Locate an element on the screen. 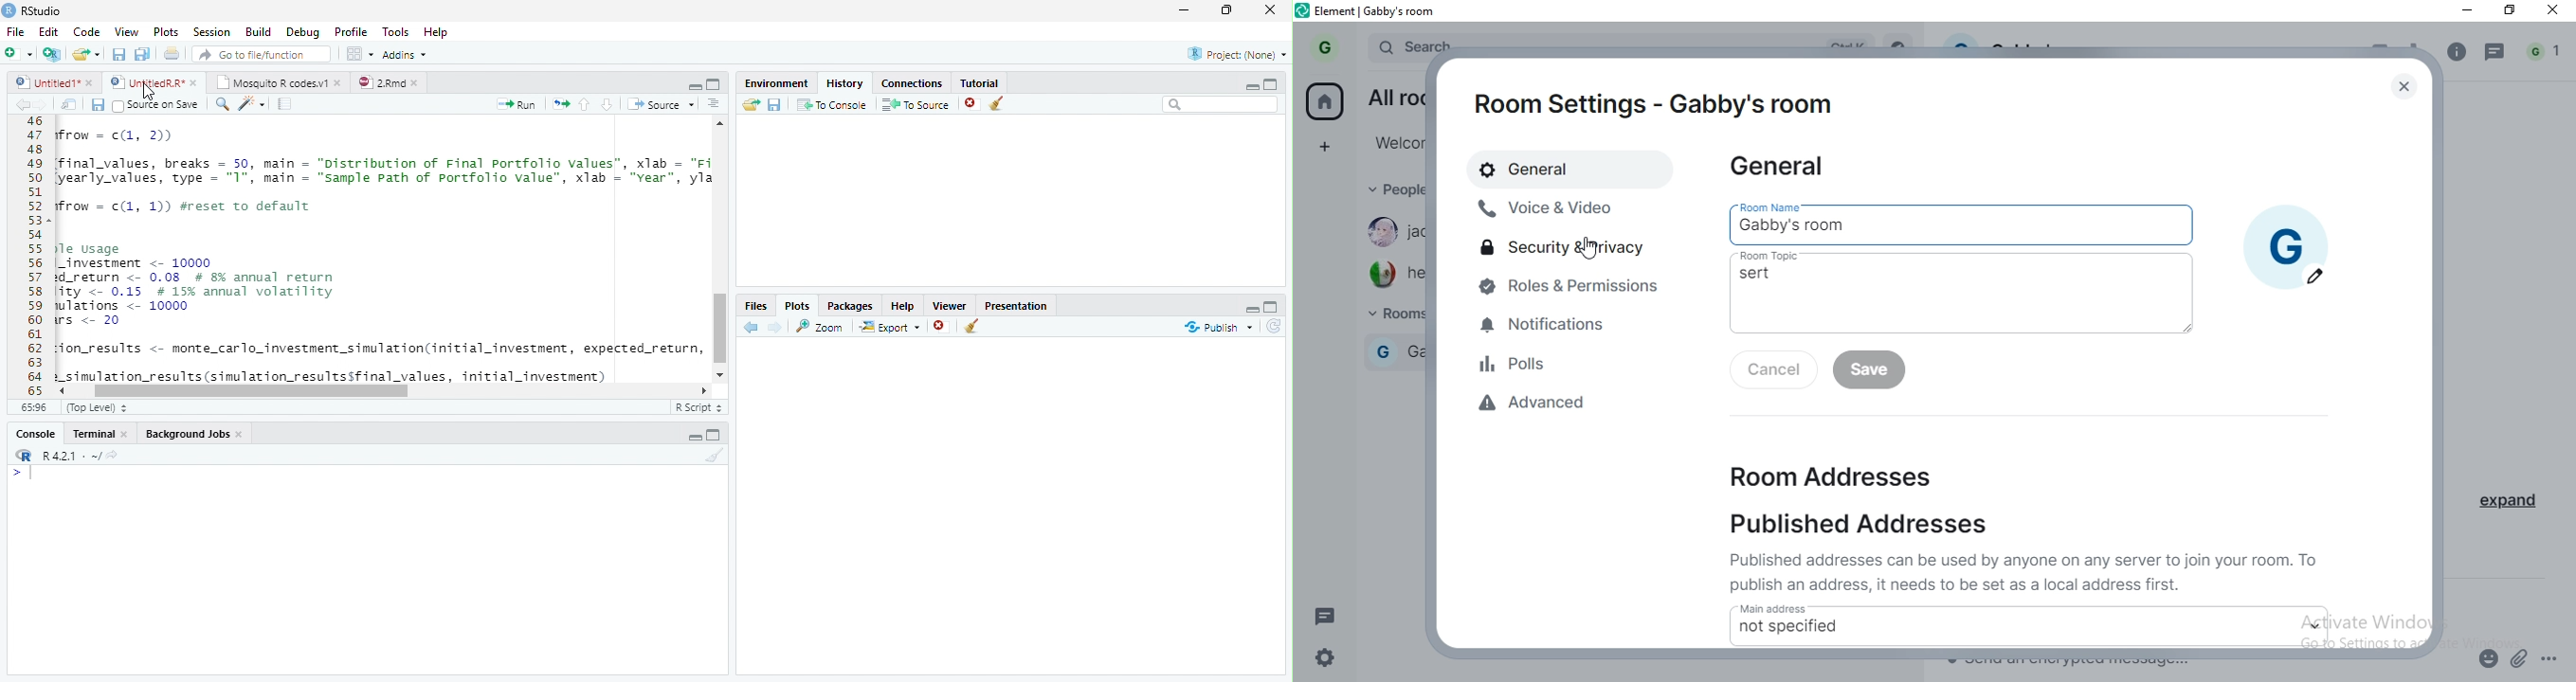 Image resolution: width=2576 pixels, height=700 pixels. polls is located at coordinates (1555, 368).